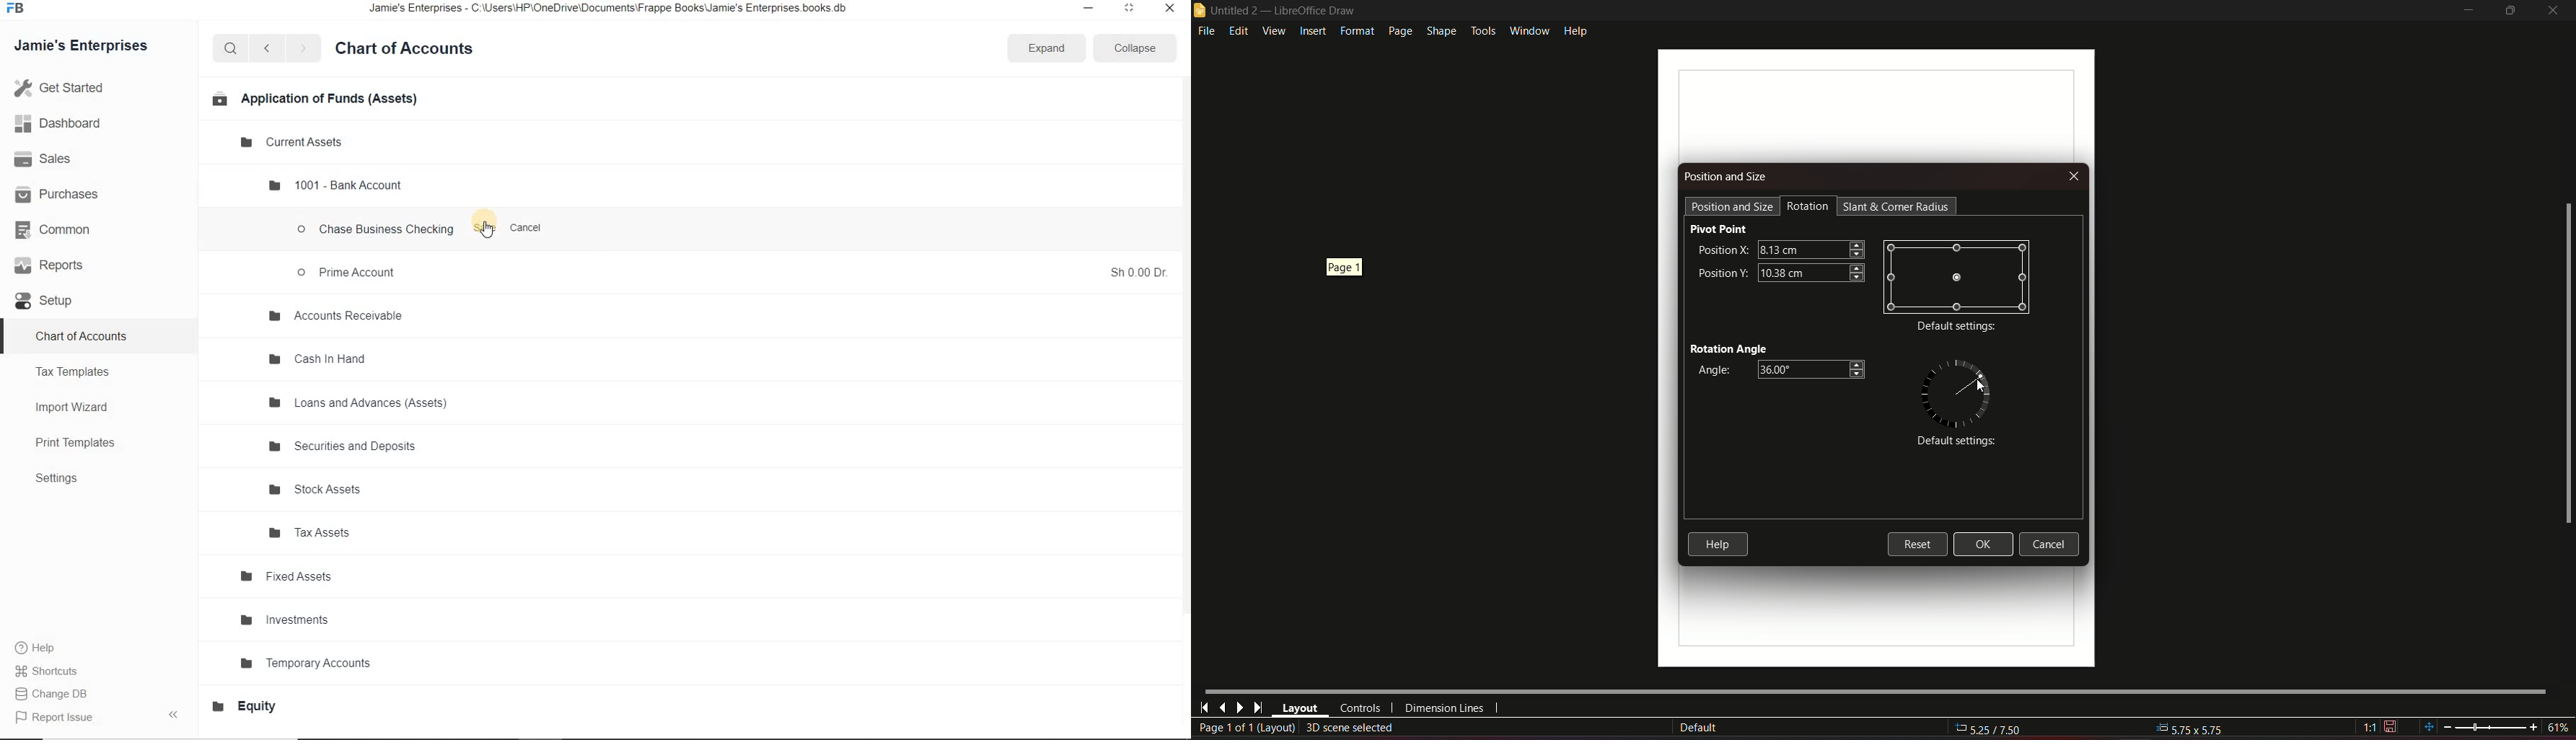  Describe the element at coordinates (2494, 726) in the screenshot. I see `zoom` at that location.